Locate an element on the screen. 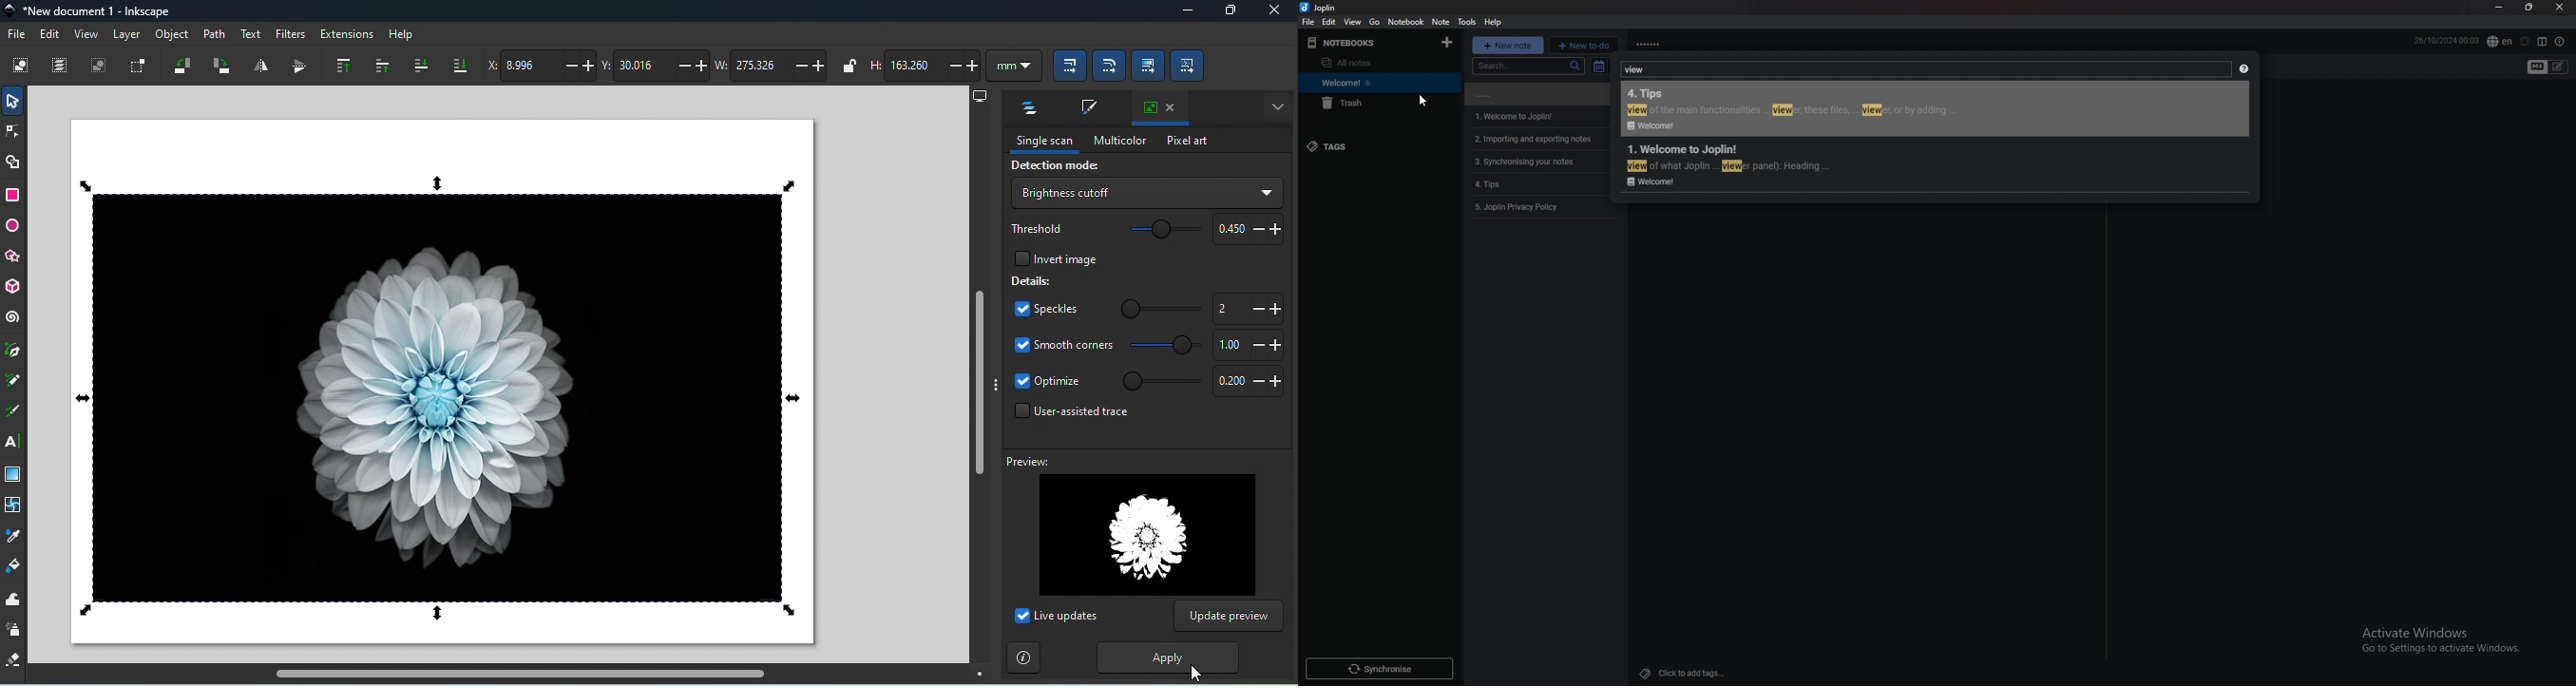  note 5 is located at coordinates (1541, 184).